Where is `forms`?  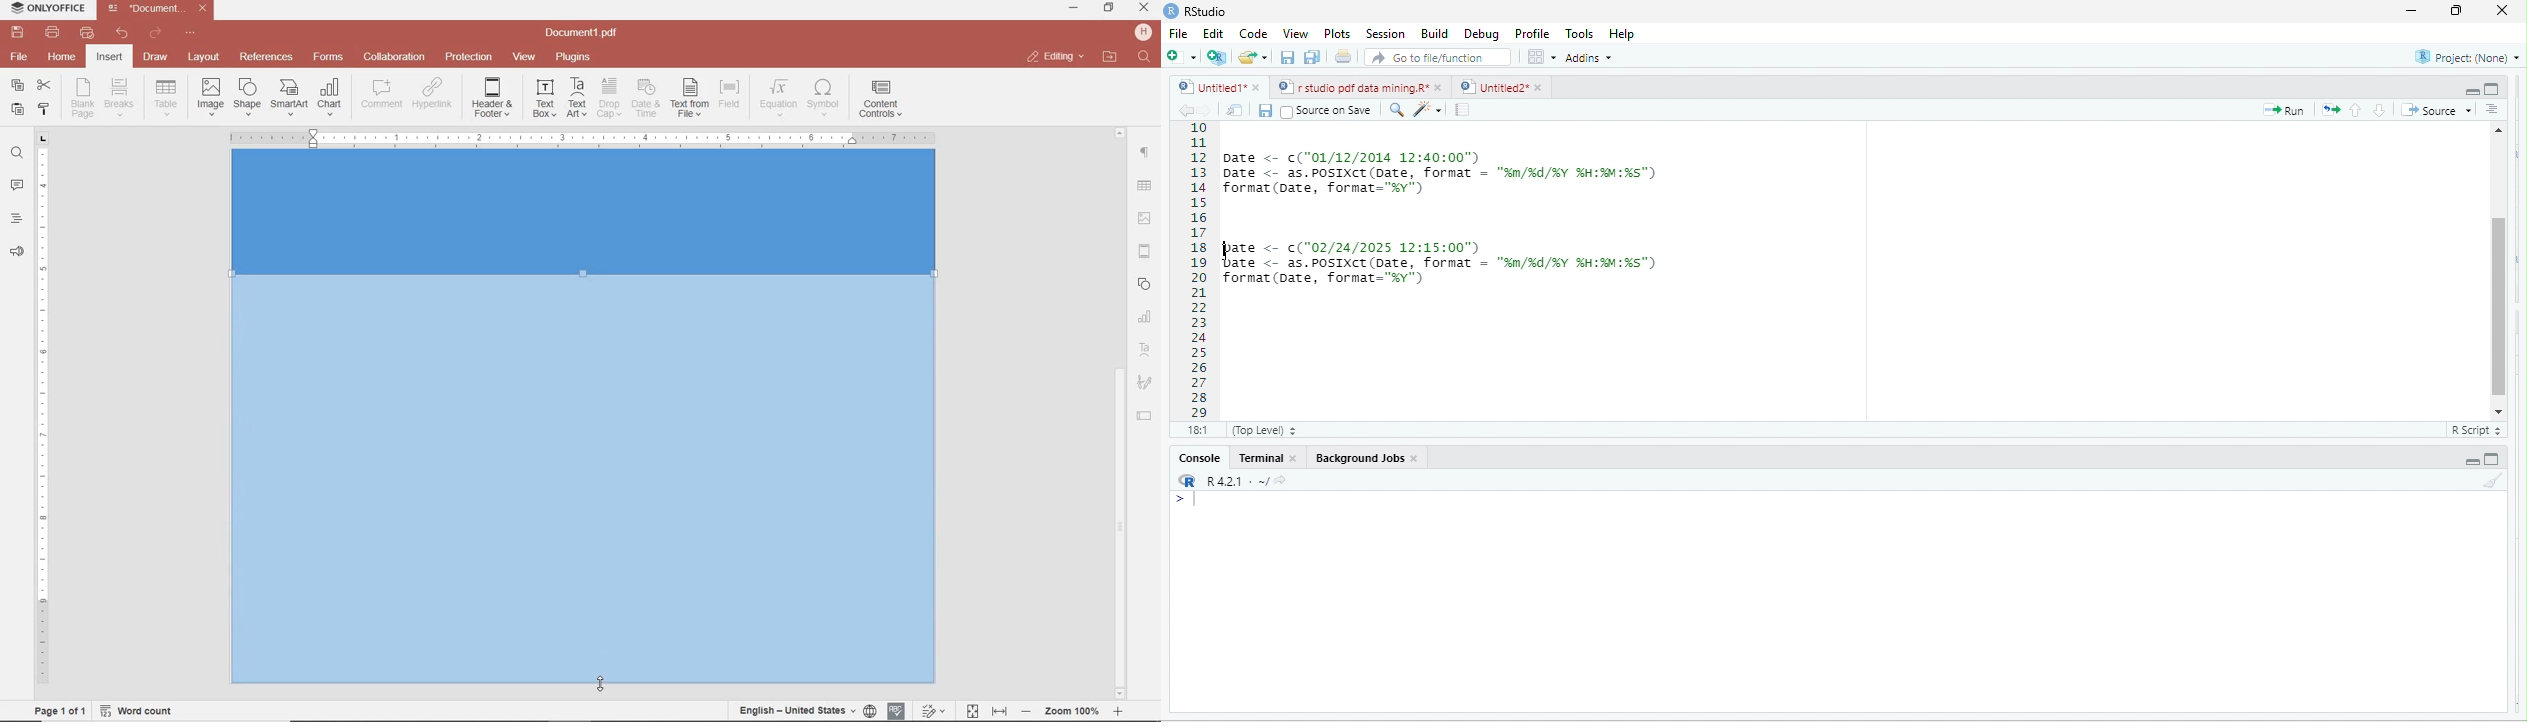
forms is located at coordinates (328, 57).